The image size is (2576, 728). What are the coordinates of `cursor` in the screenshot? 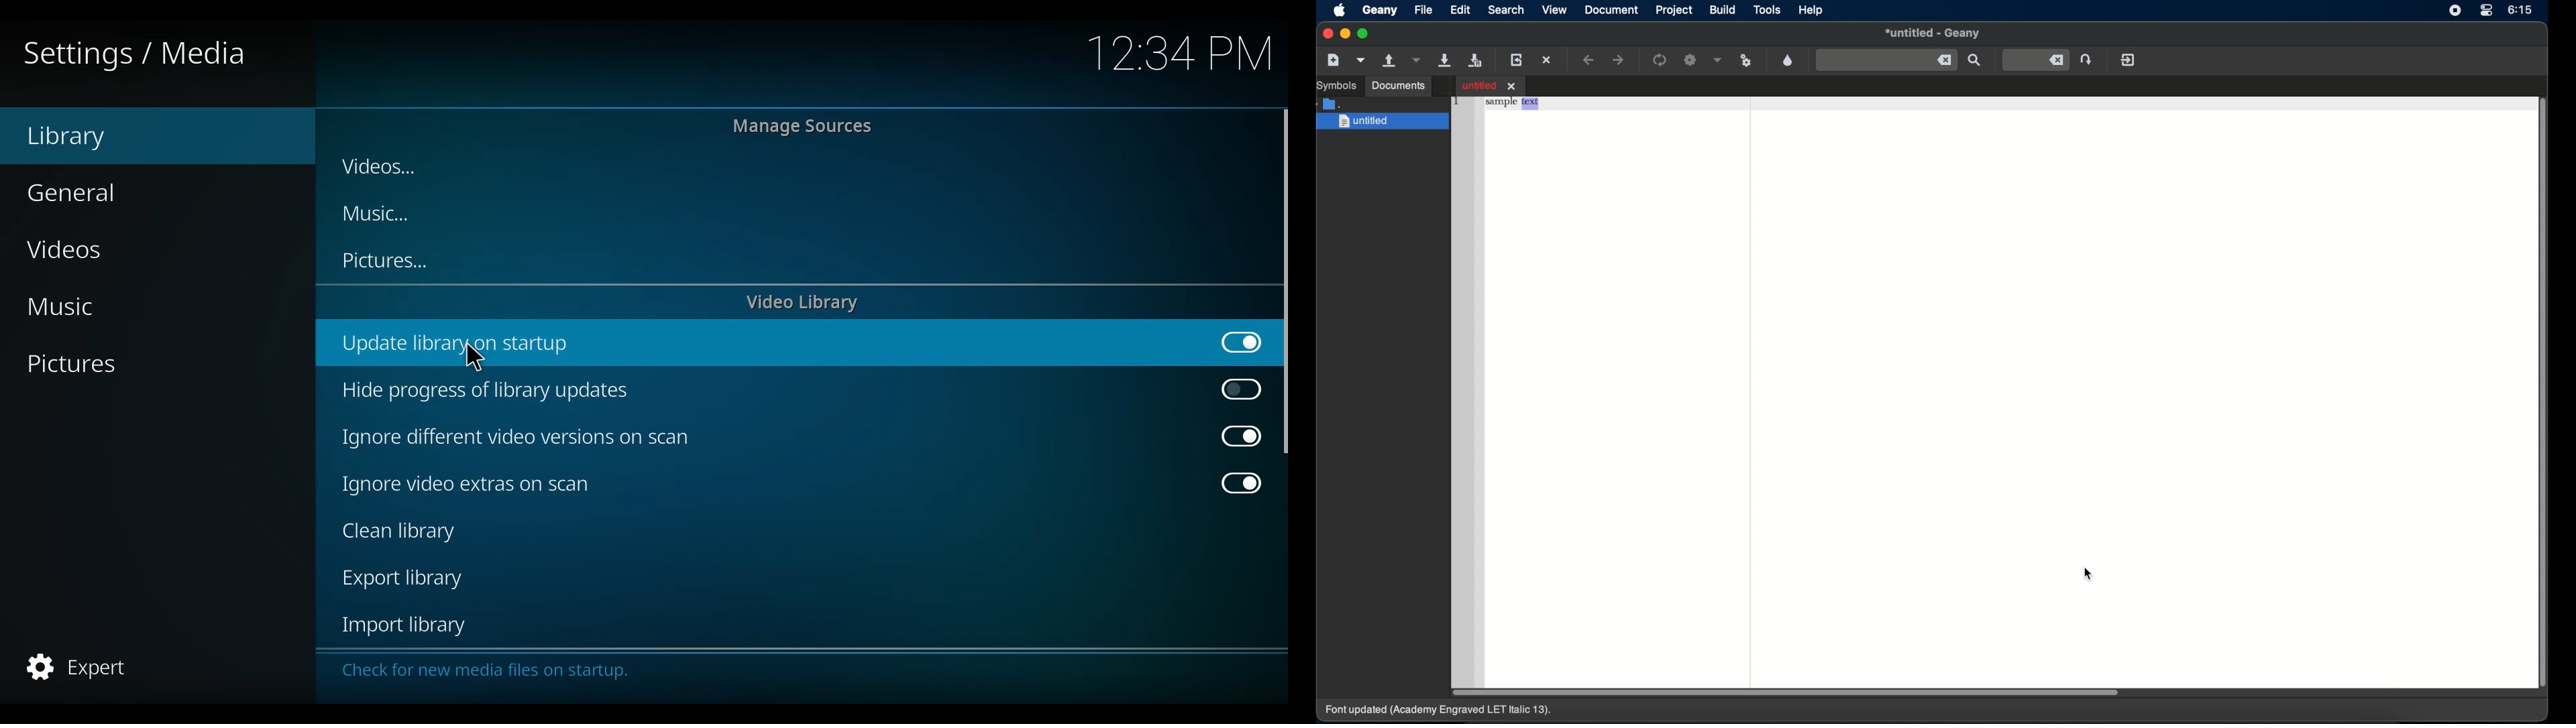 It's located at (480, 356).